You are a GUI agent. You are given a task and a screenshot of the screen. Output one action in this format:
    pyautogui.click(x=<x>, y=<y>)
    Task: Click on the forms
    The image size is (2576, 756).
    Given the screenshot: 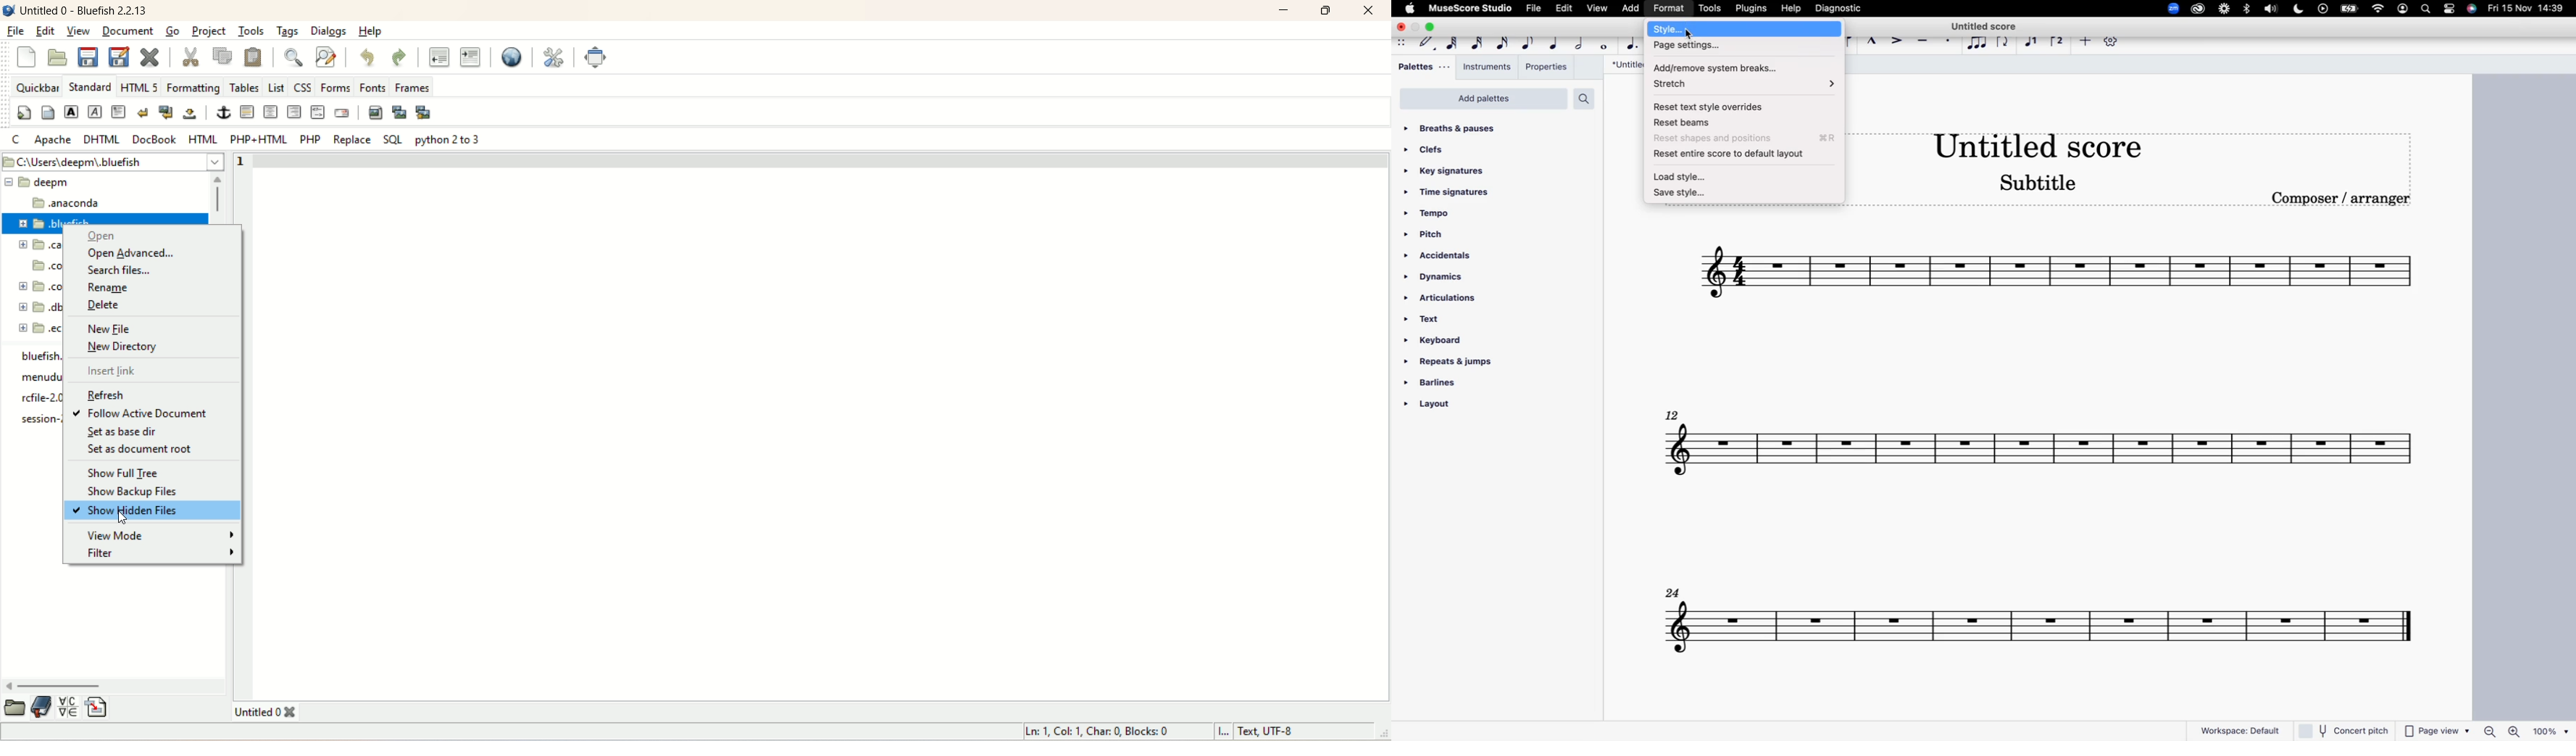 What is the action you would take?
    pyautogui.click(x=335, y=88)
    